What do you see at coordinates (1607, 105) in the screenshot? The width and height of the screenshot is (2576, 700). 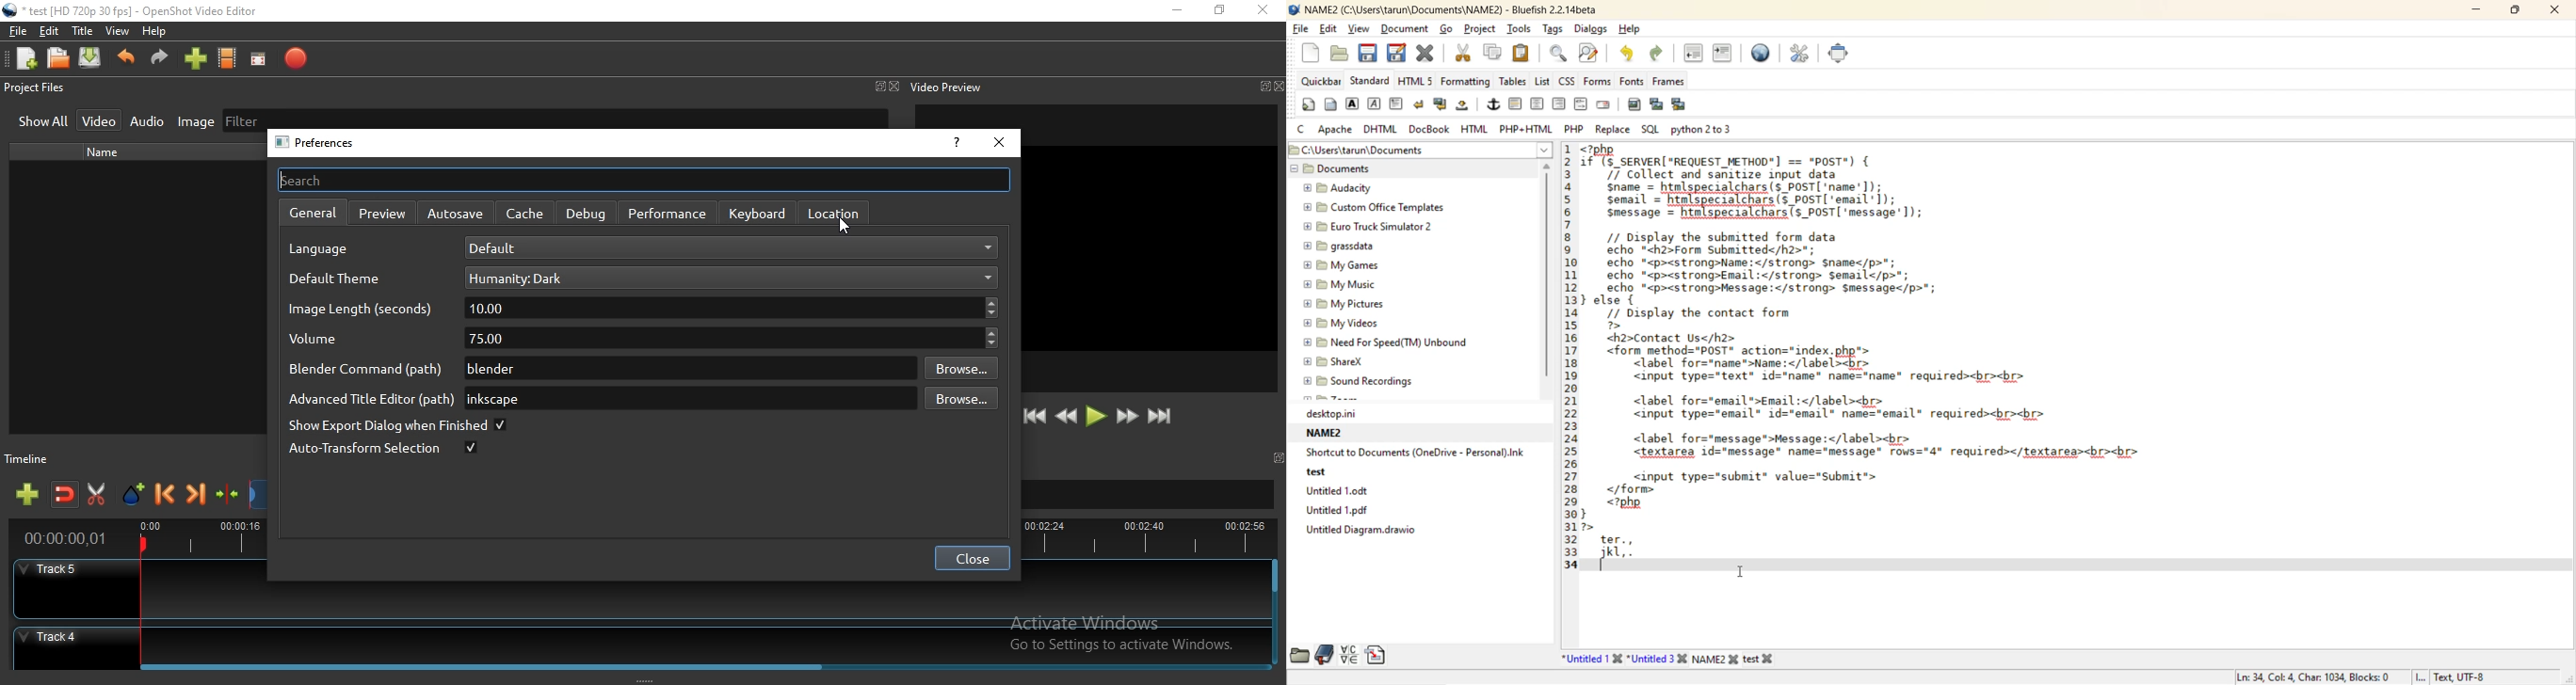 I see `email` at bounding box center [1607, 105].